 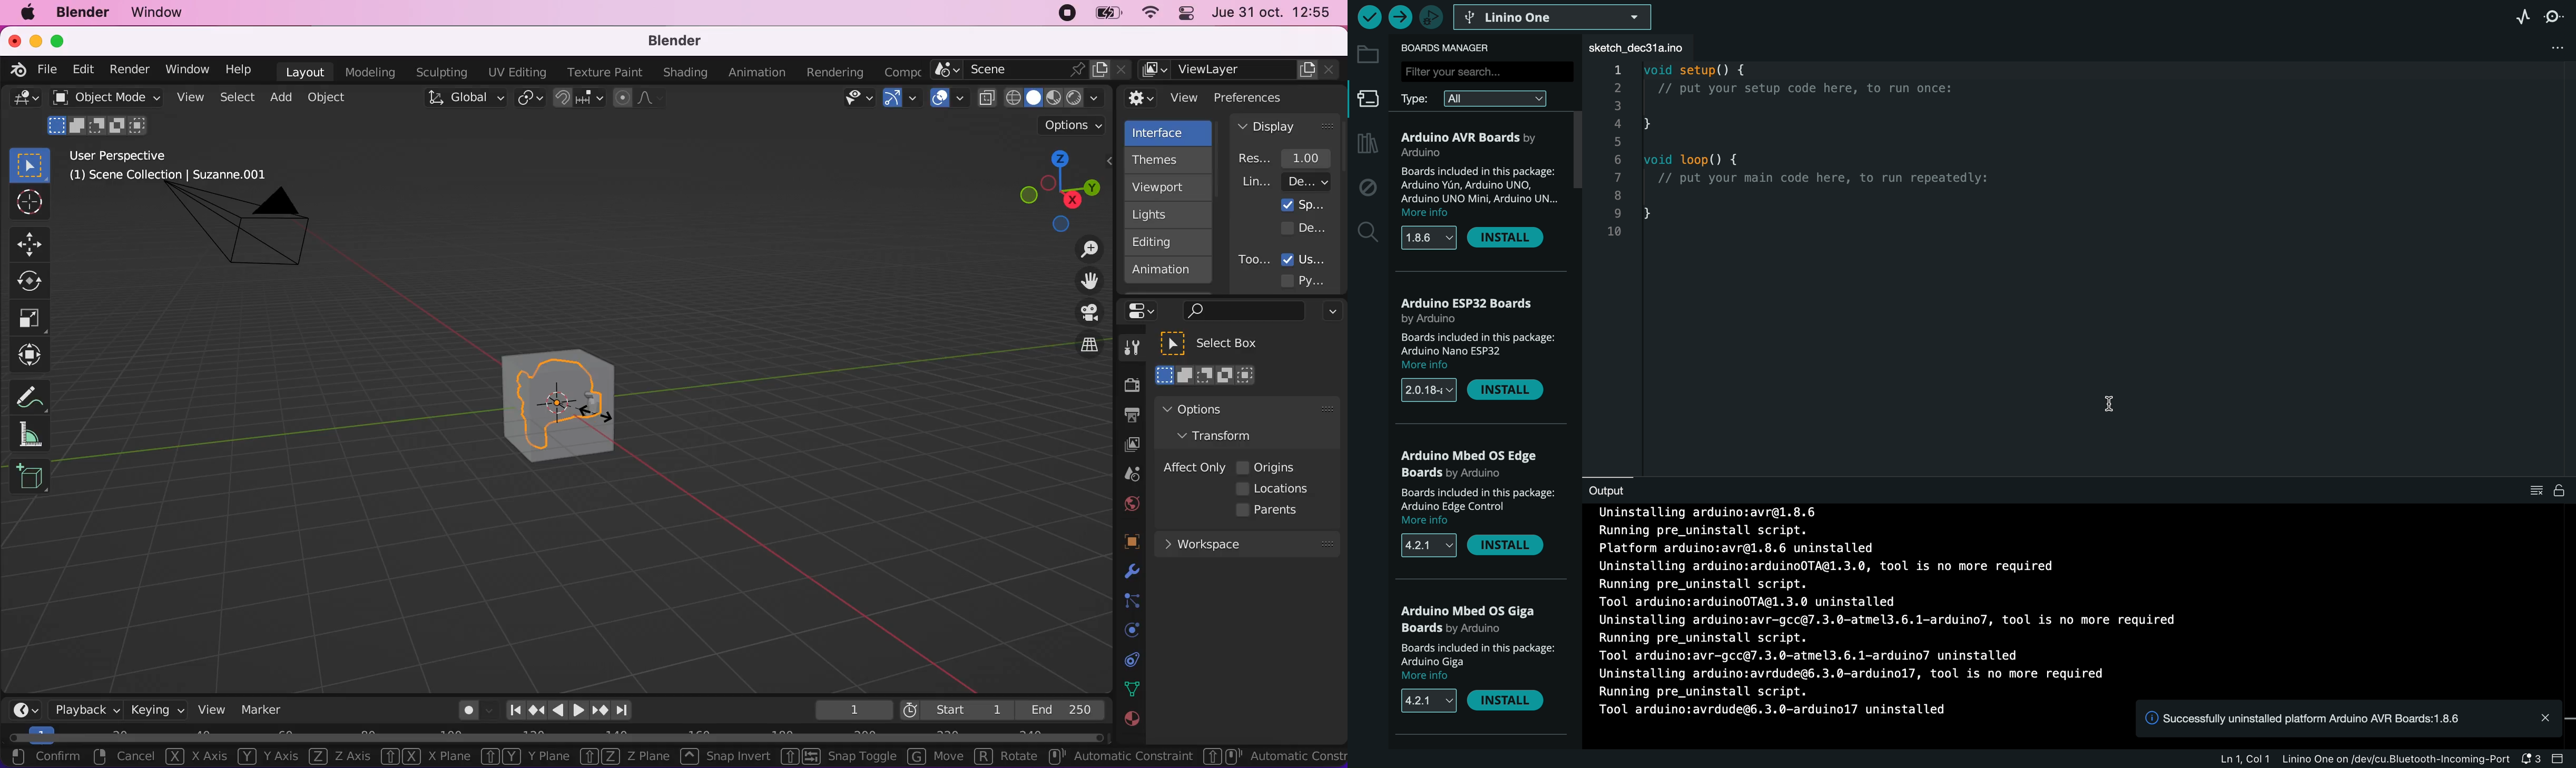 What do you see at coordinates (14, 68) in the screenshot?
I see `blender` at bounding box center [14, 68].